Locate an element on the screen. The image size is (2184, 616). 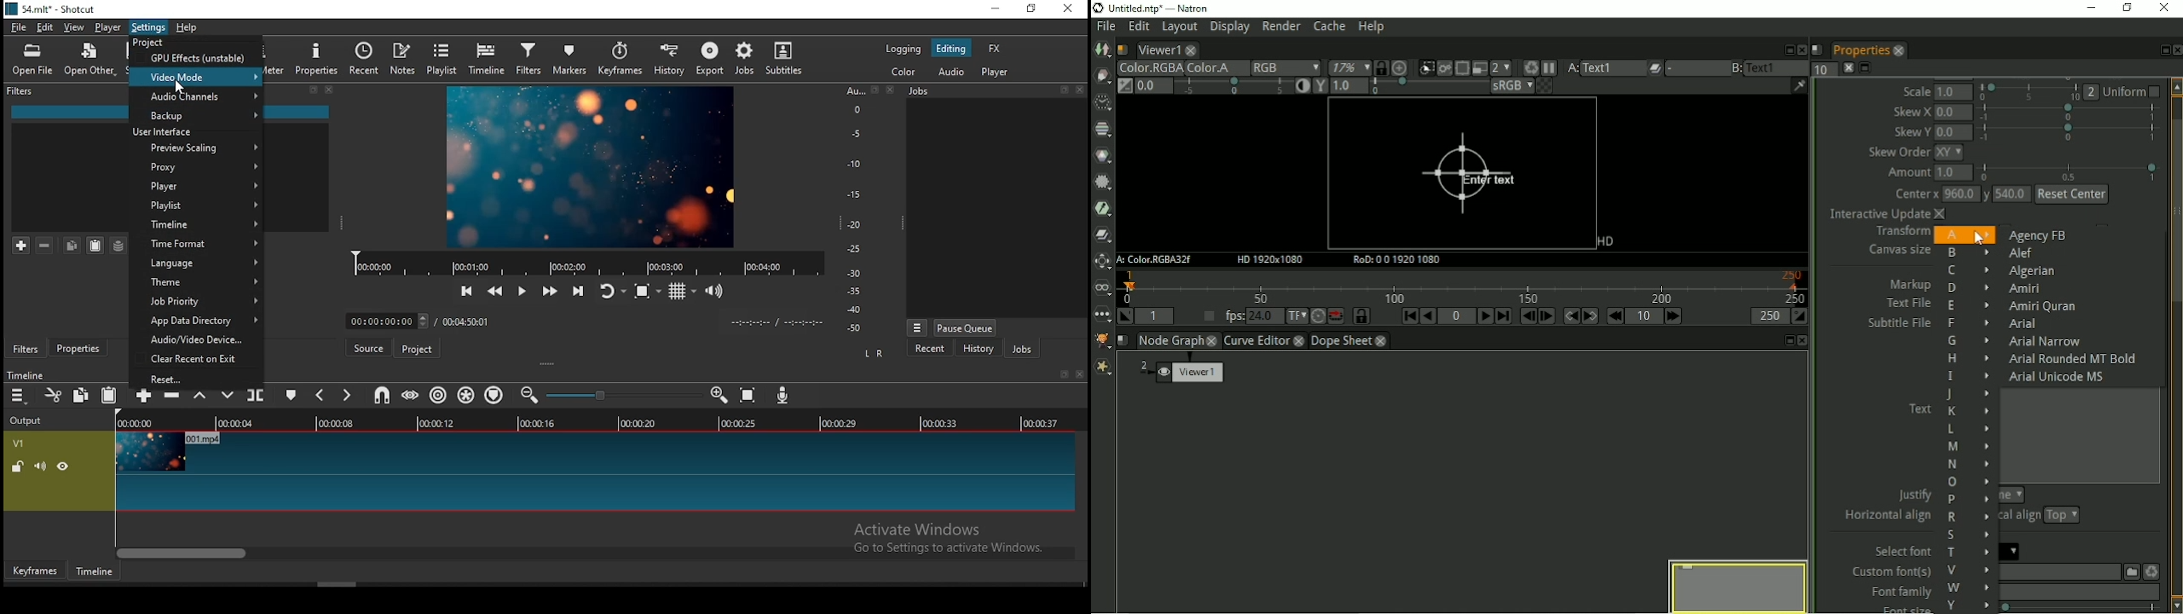
project is located at coordinates (147, 43).